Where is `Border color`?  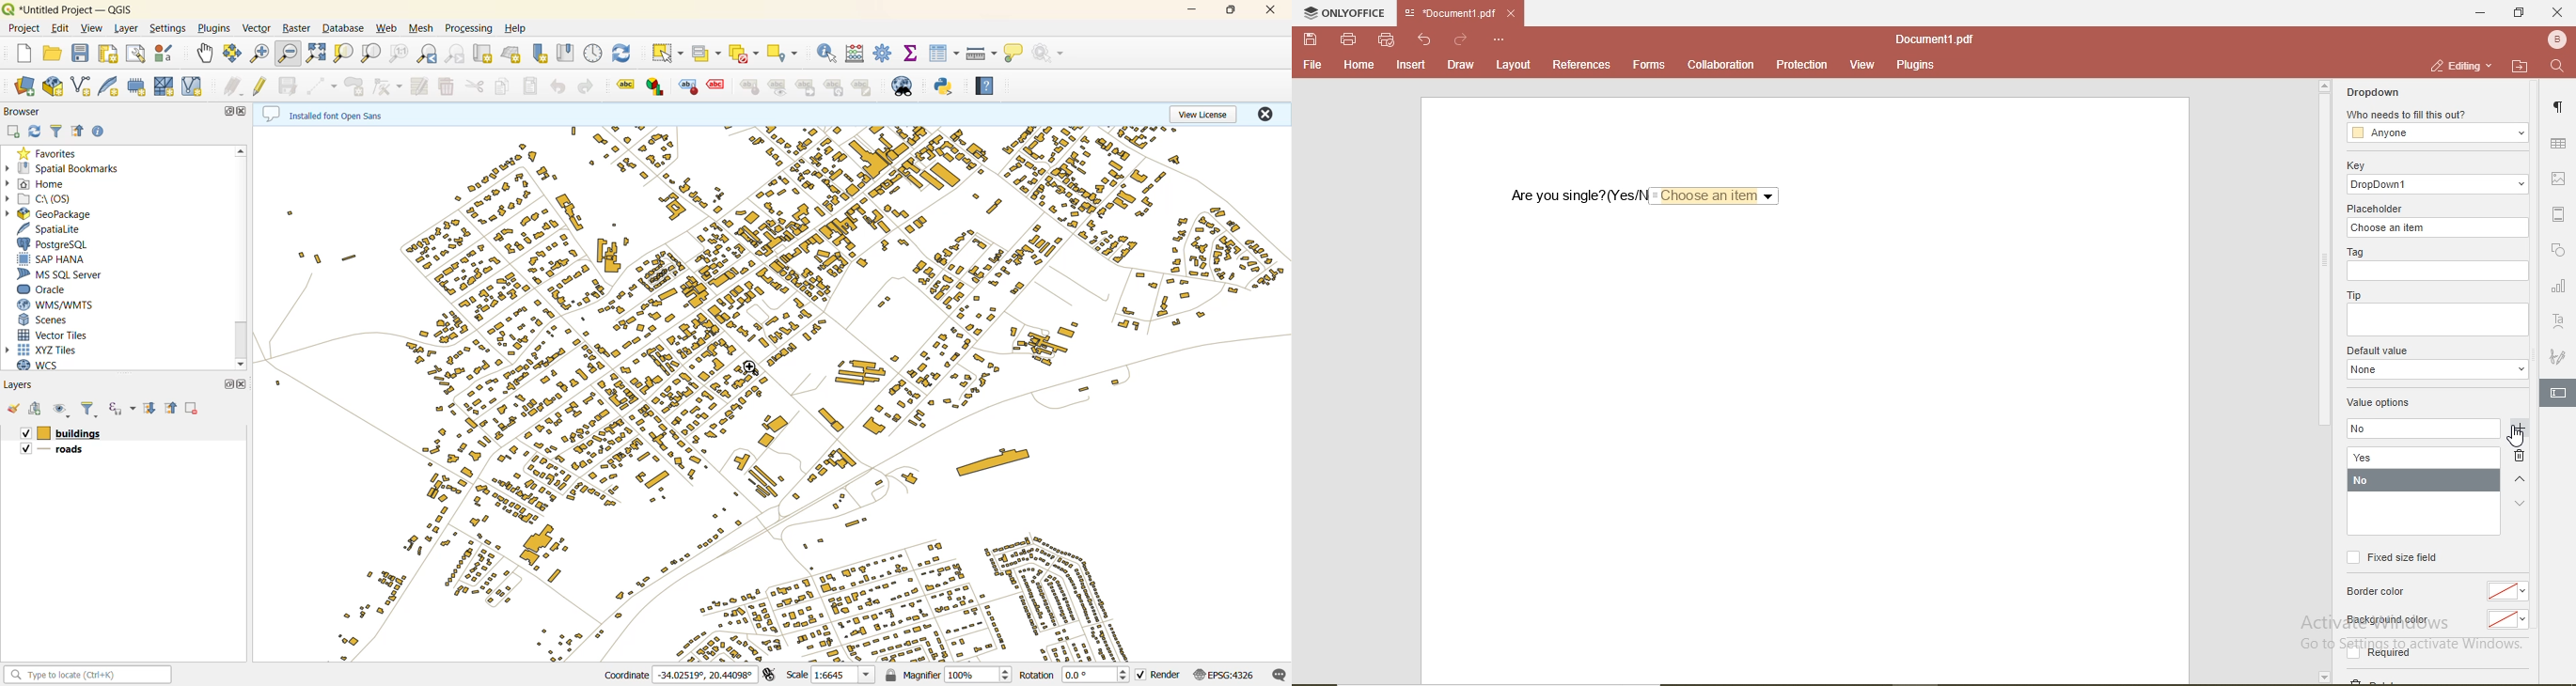
Border color is located at coordinates (2379, 591).